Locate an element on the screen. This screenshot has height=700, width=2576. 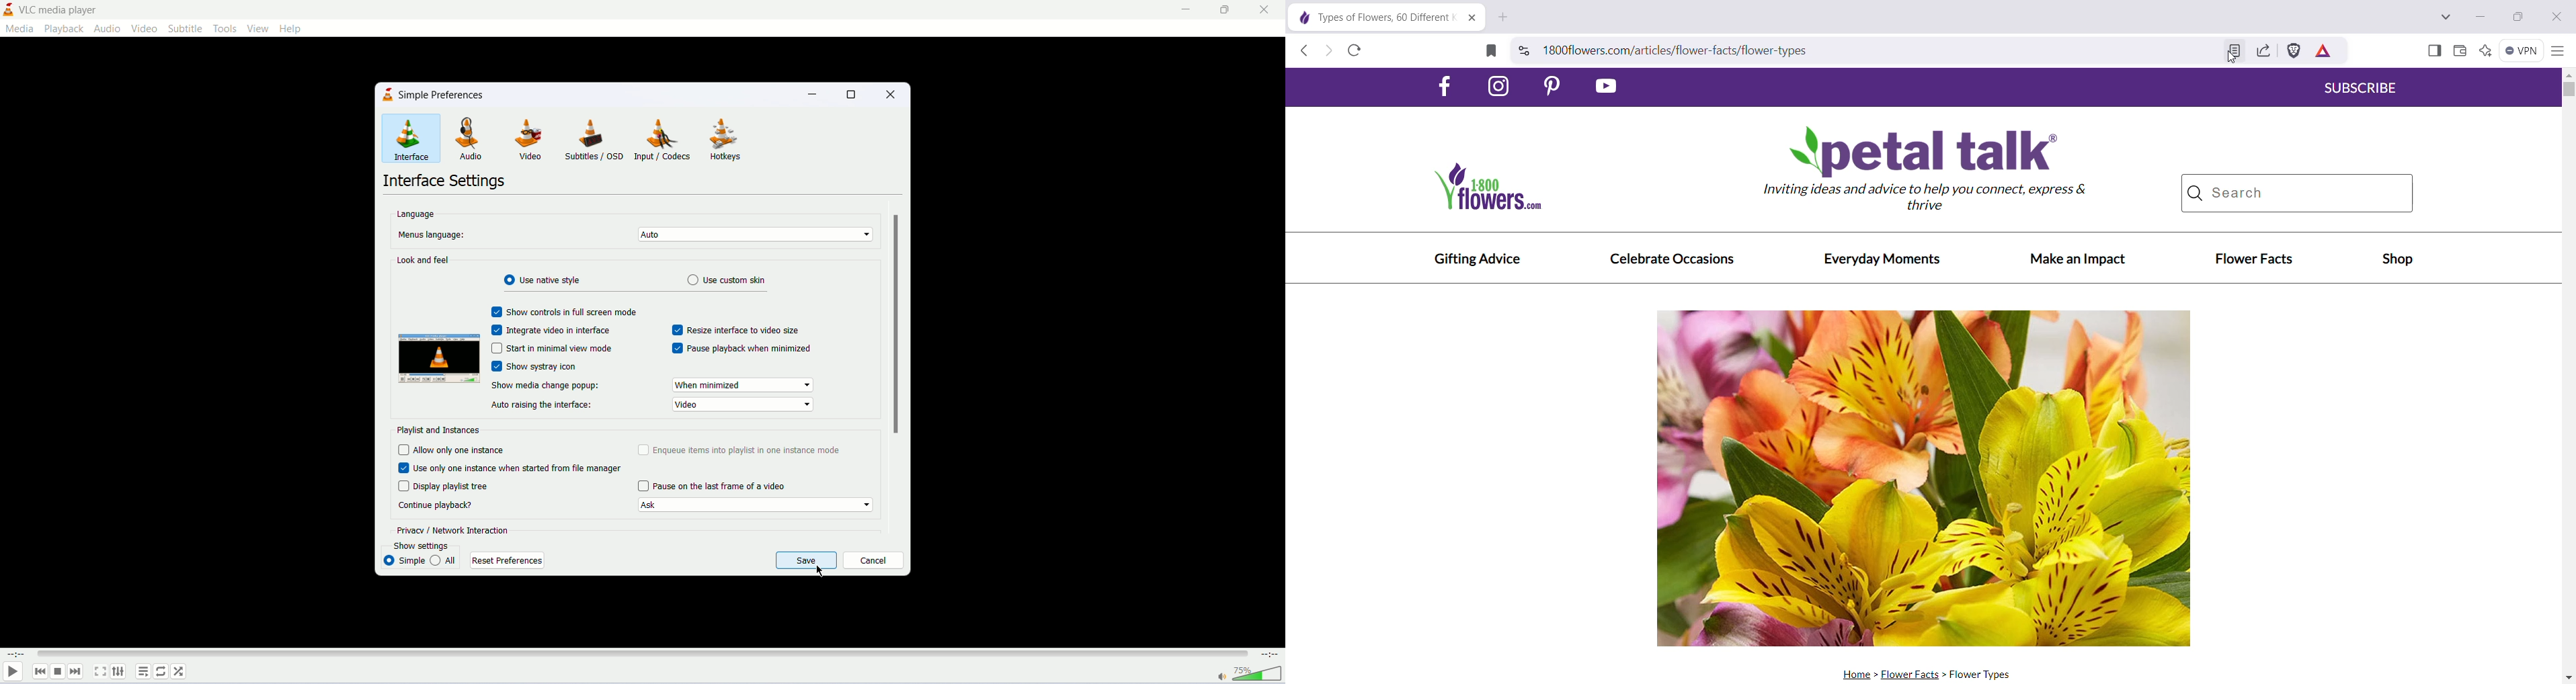
previous is located at coordinates (38, 672).